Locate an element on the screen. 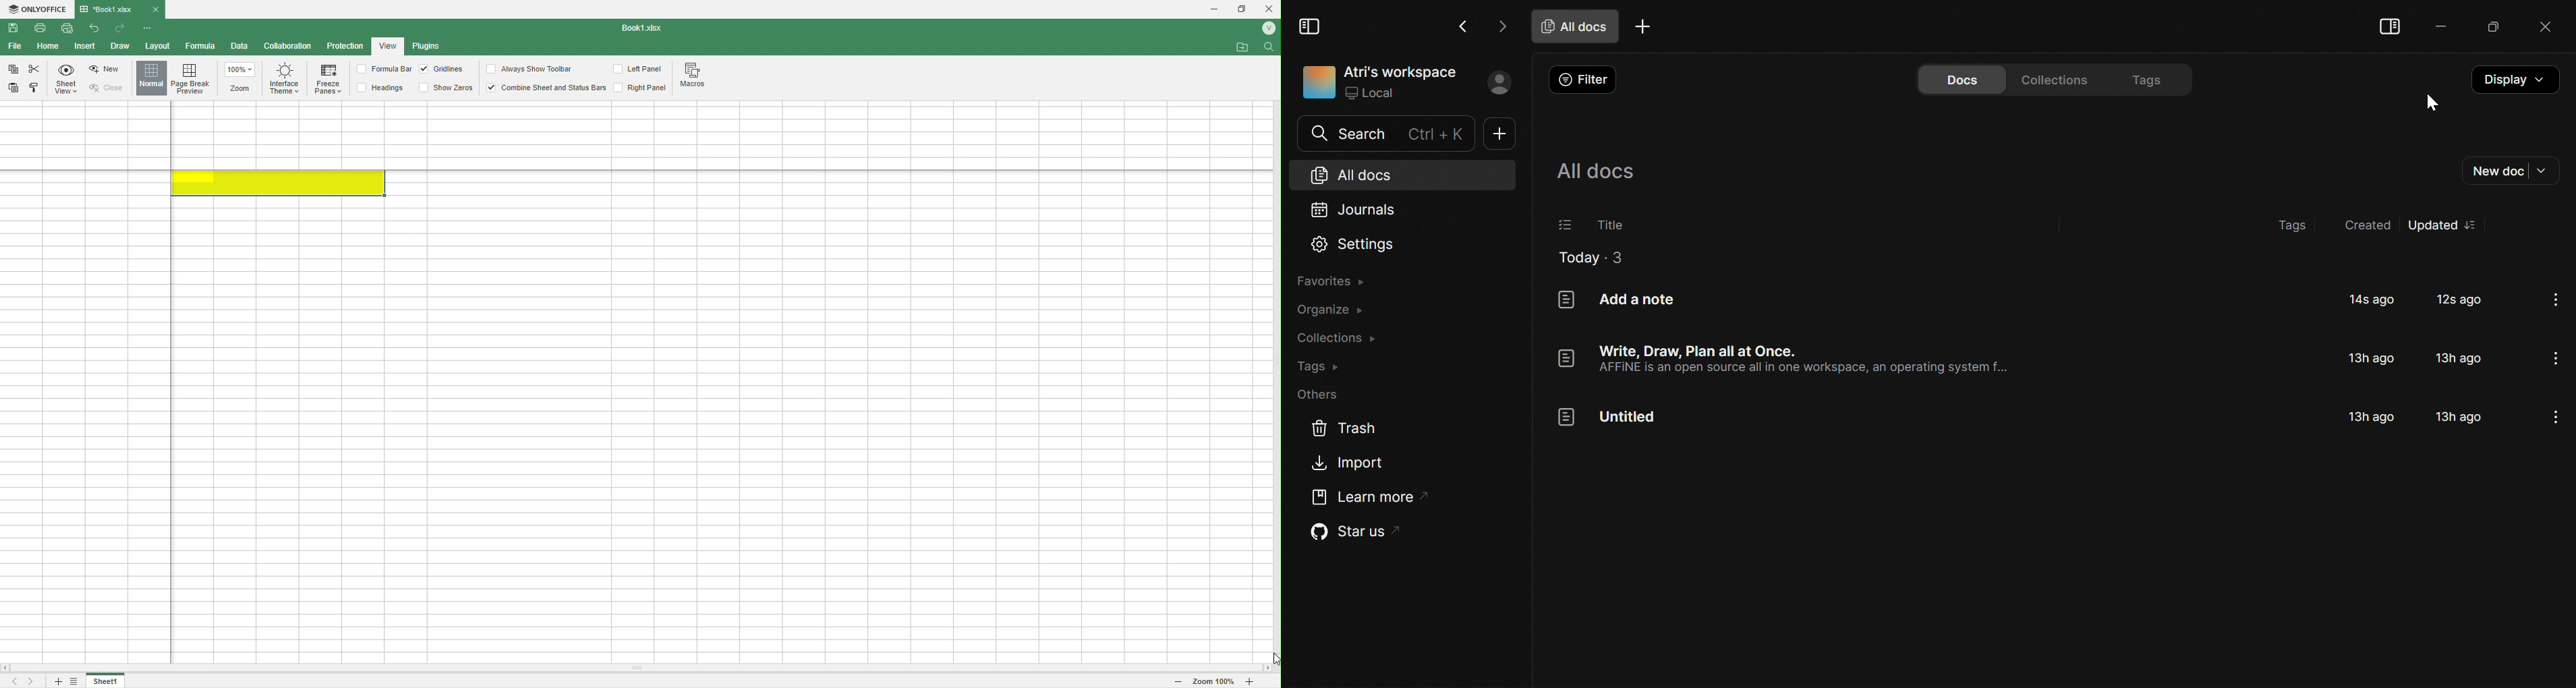 The height and width of the screenshot is (700, 2576). Scroll to the last sheet is located at coordinates (33, 681).